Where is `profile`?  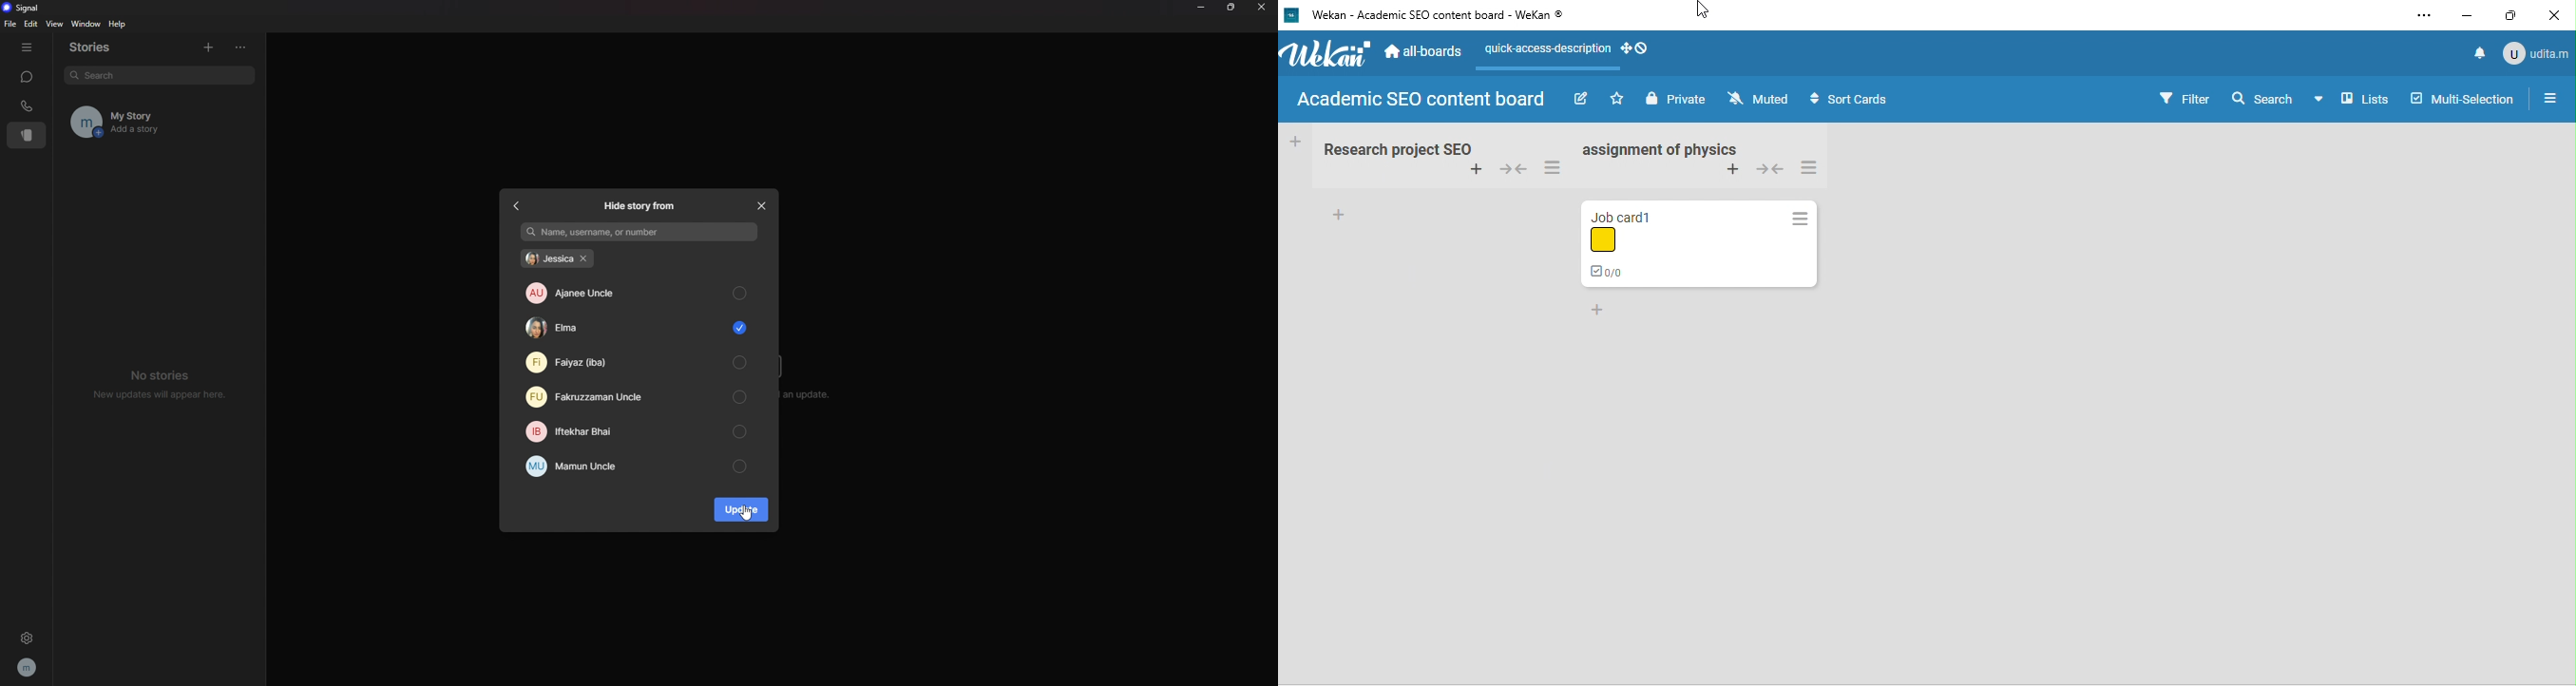 profile is located at coordinates (28, 667).